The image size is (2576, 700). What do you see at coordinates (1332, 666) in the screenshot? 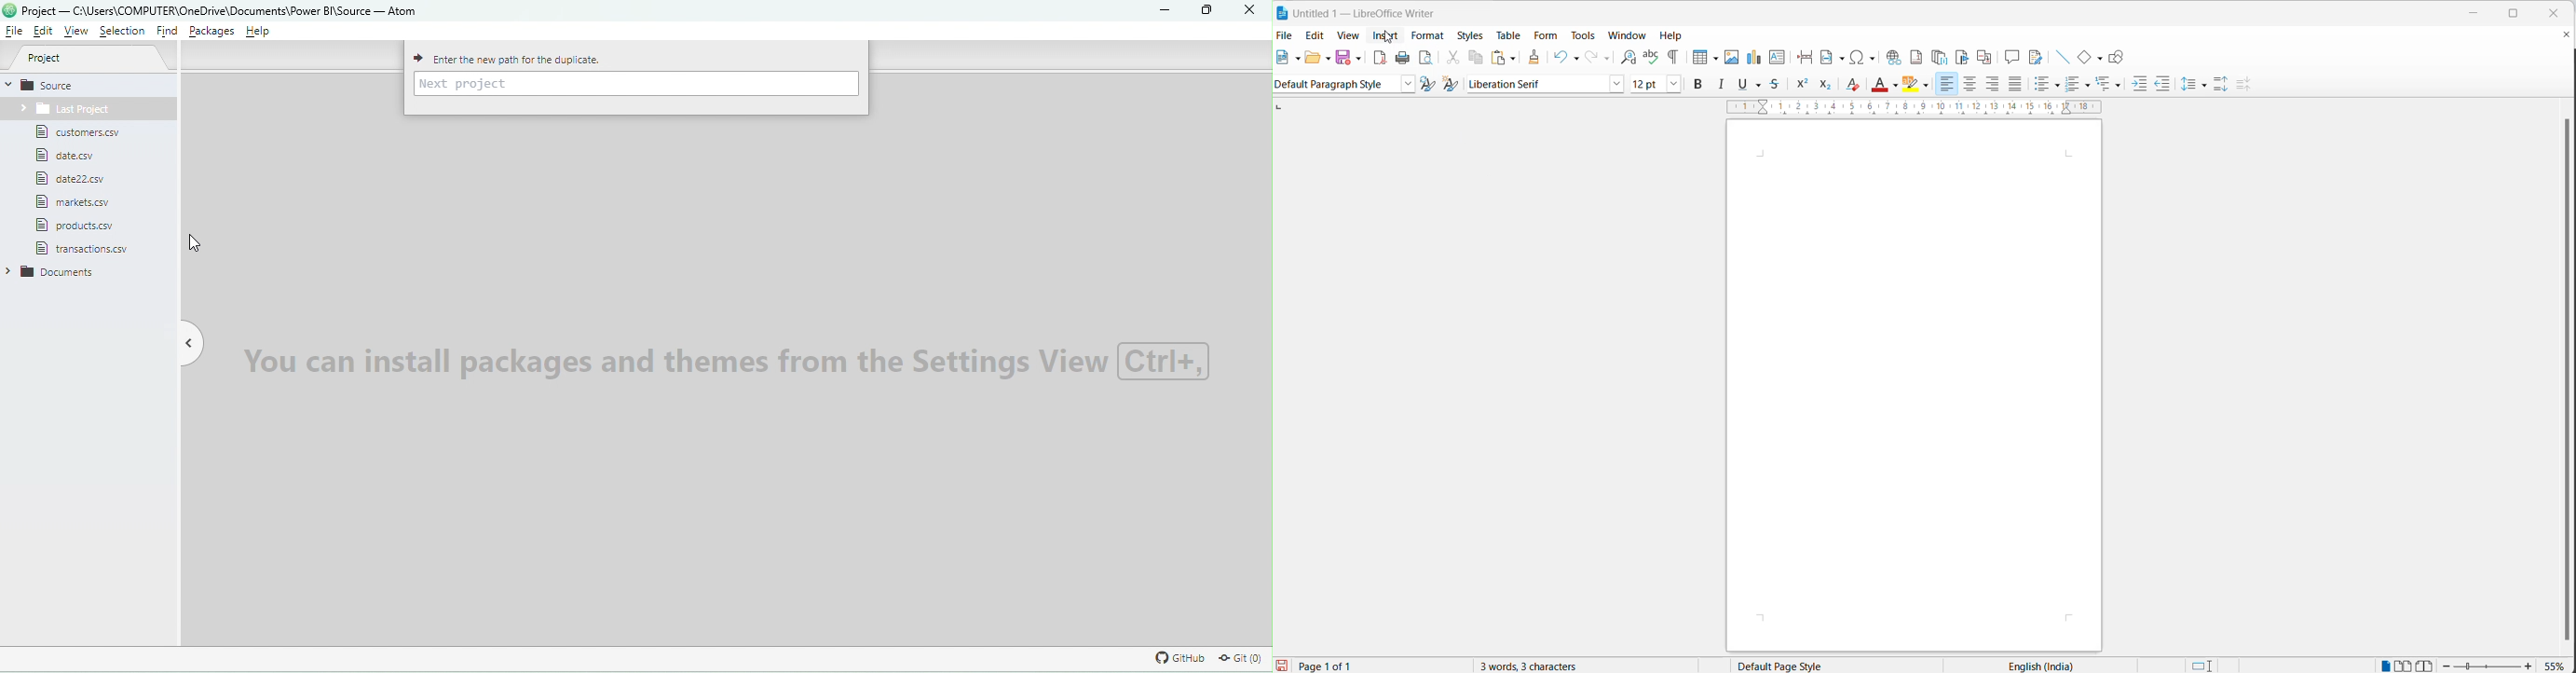
I see `current page` at bounding box center [1332, 666].